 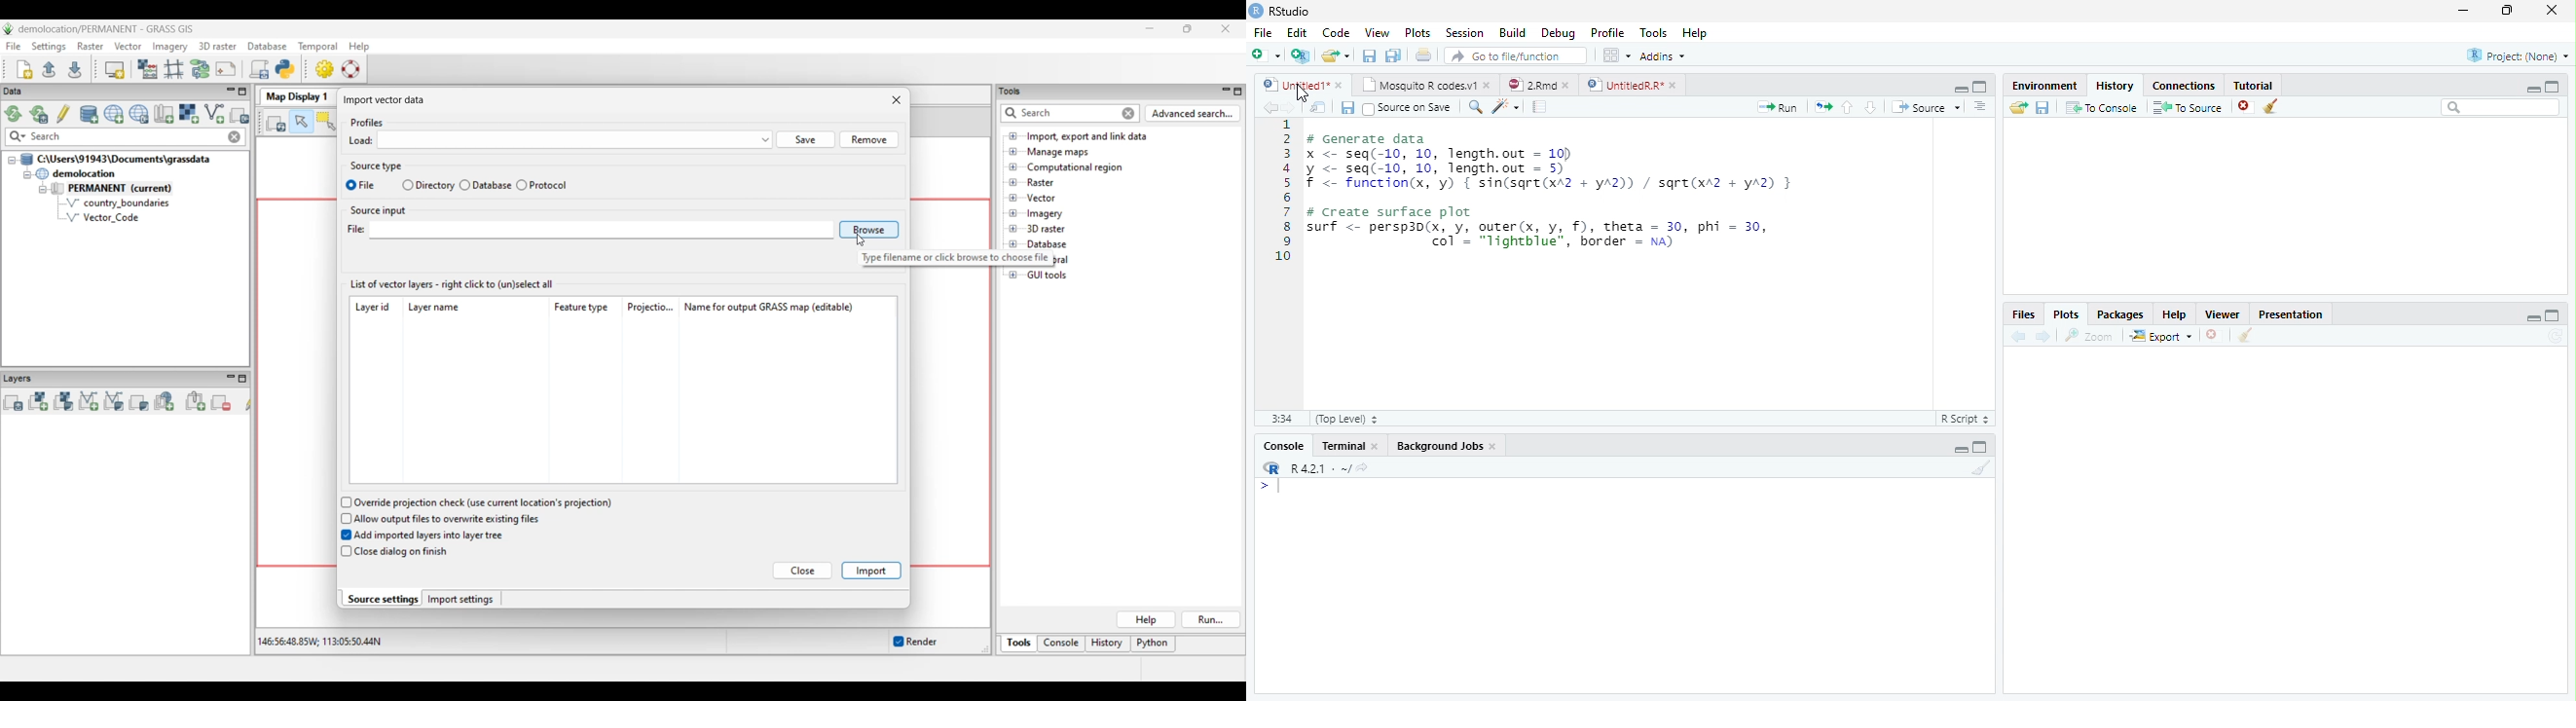 I want to click on # Generate data

x <- 5eq(-10, 10, length.out = 10)

y <- 5eq(-10, 10, length.out = 5)

f <- function(x, y) { sin(sqrt(xA2 + yA2)) / sqrt(xA2 + yA2) }

# create surface plot

surf <- persp3o(x, y, outer(x, y, f), theta = 30, phi = 30,
col = "Tightbiue", border = NA), so click(x=1557, y=187).